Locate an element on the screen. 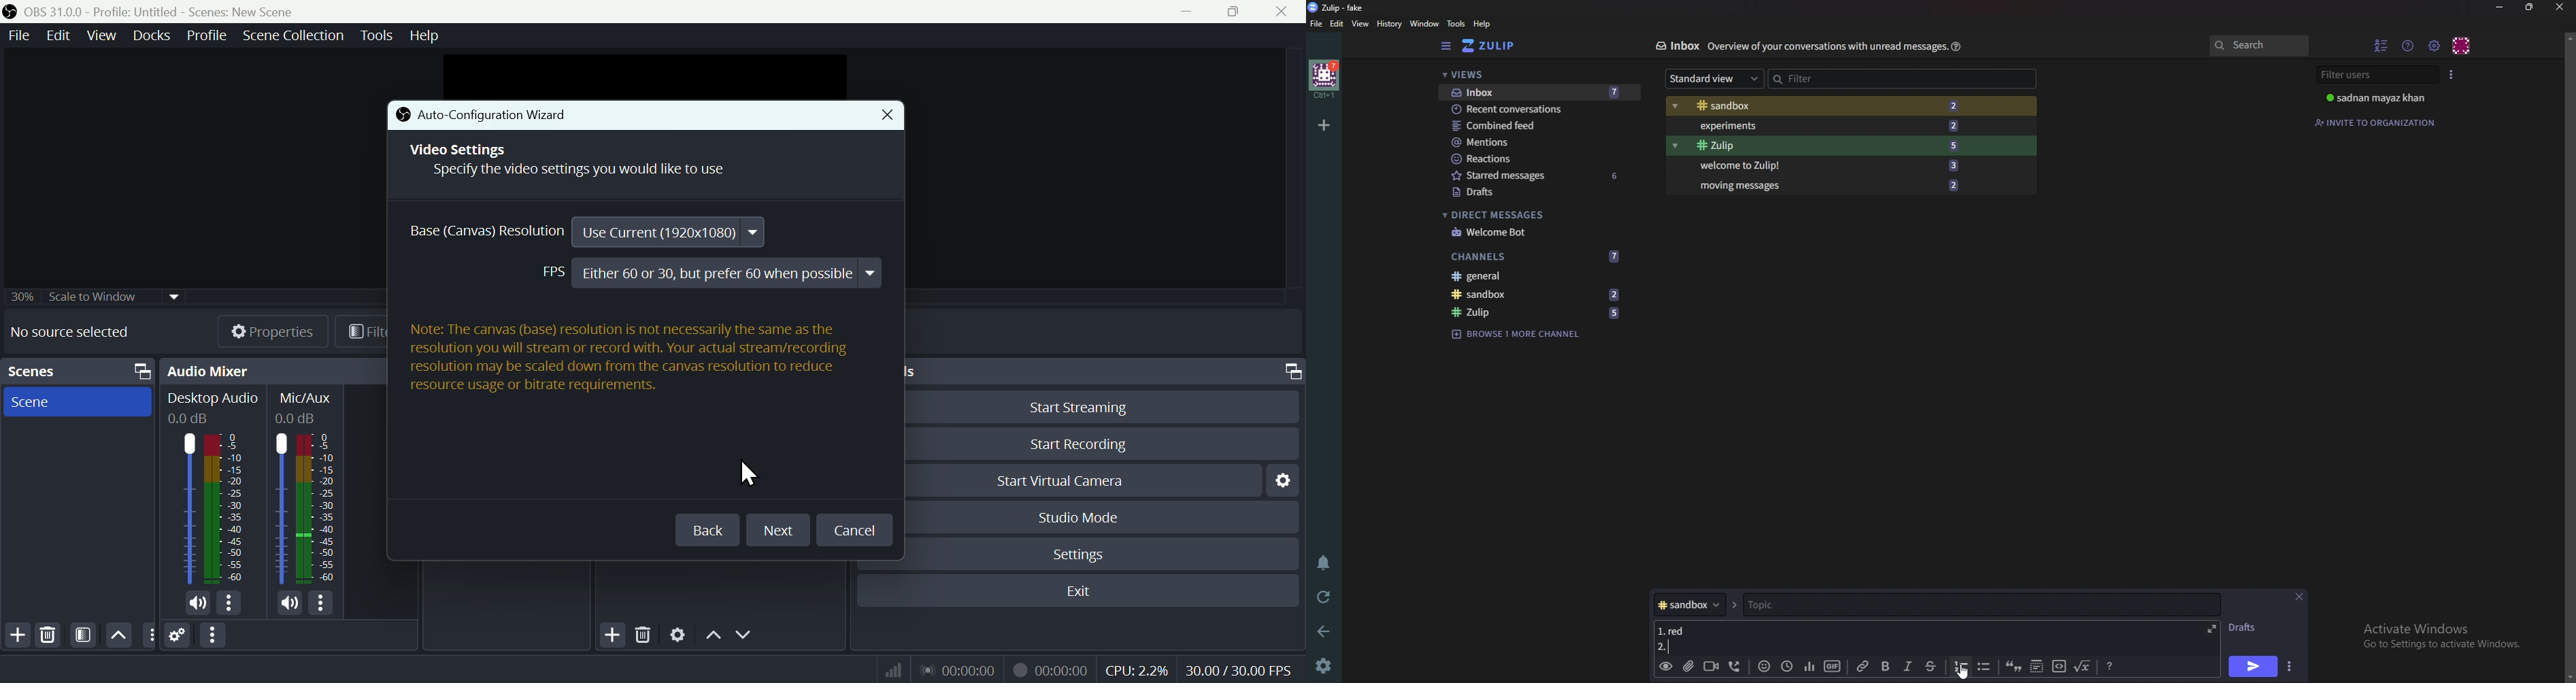 This screenshot has height=700, width=2576. Base Resolution is located at coordinates (481, 231).